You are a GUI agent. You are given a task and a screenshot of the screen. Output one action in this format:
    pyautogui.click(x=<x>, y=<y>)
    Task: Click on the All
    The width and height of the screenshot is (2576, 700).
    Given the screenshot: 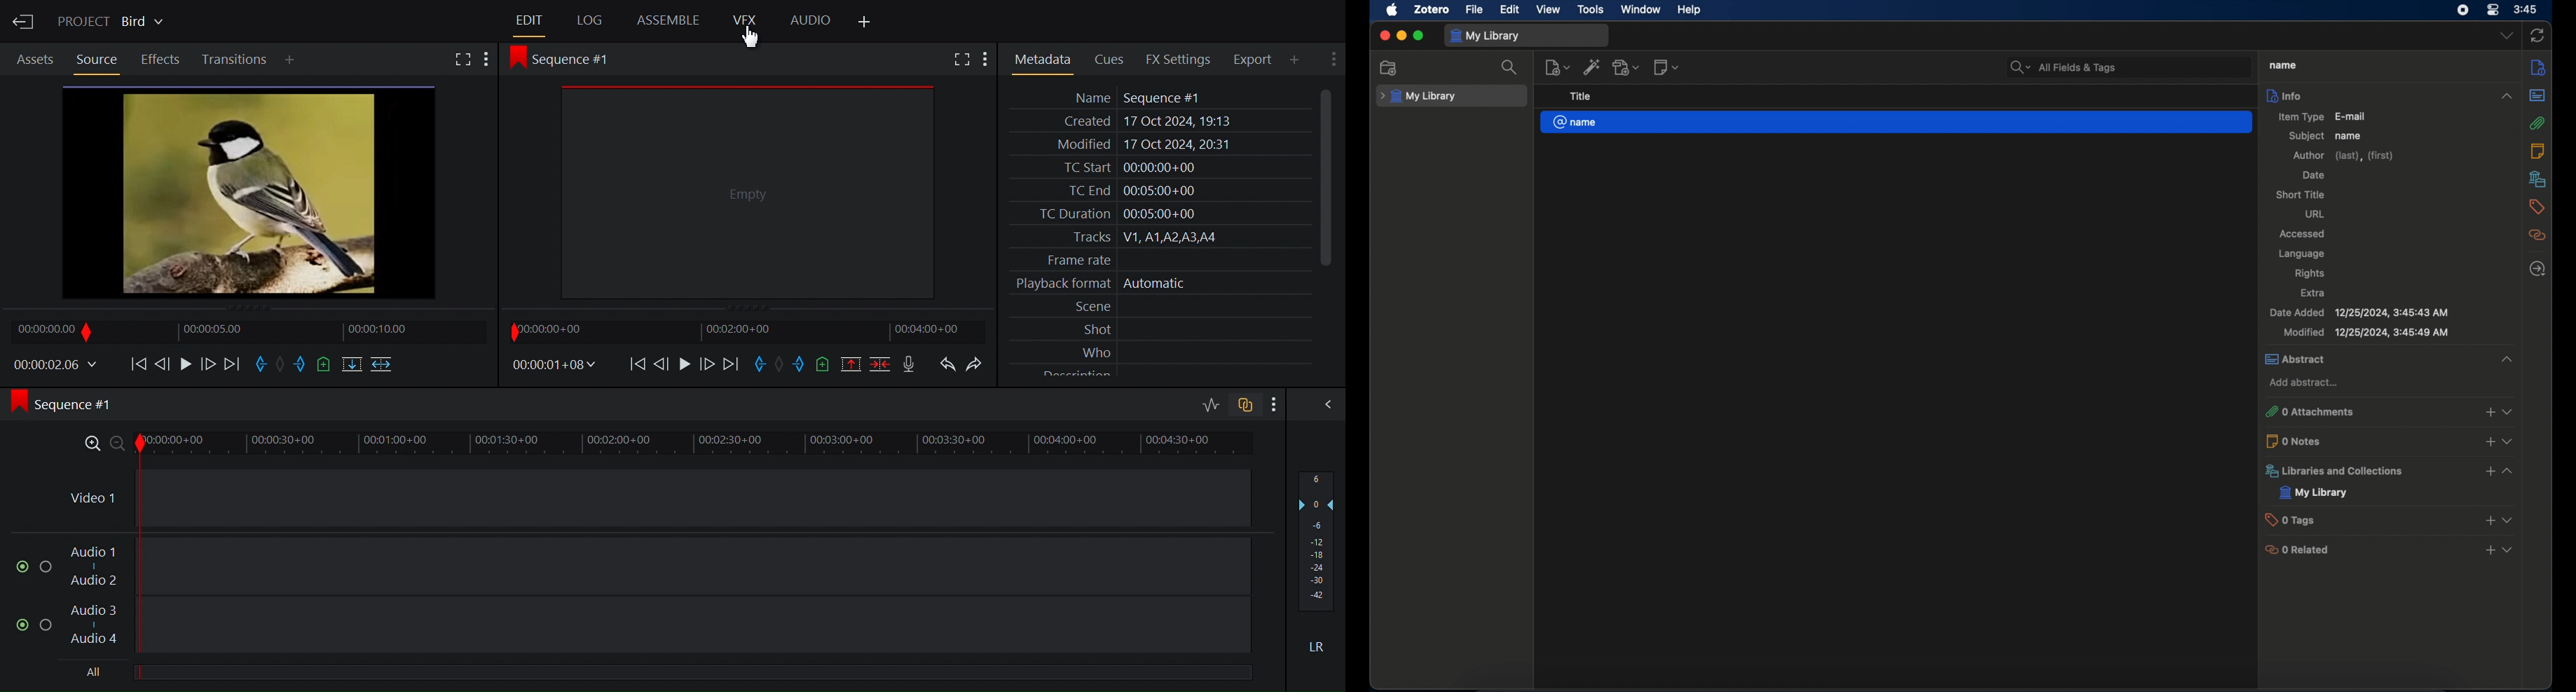 What is the action you would take?
    pyautogui.click(x=646, y=671)
    